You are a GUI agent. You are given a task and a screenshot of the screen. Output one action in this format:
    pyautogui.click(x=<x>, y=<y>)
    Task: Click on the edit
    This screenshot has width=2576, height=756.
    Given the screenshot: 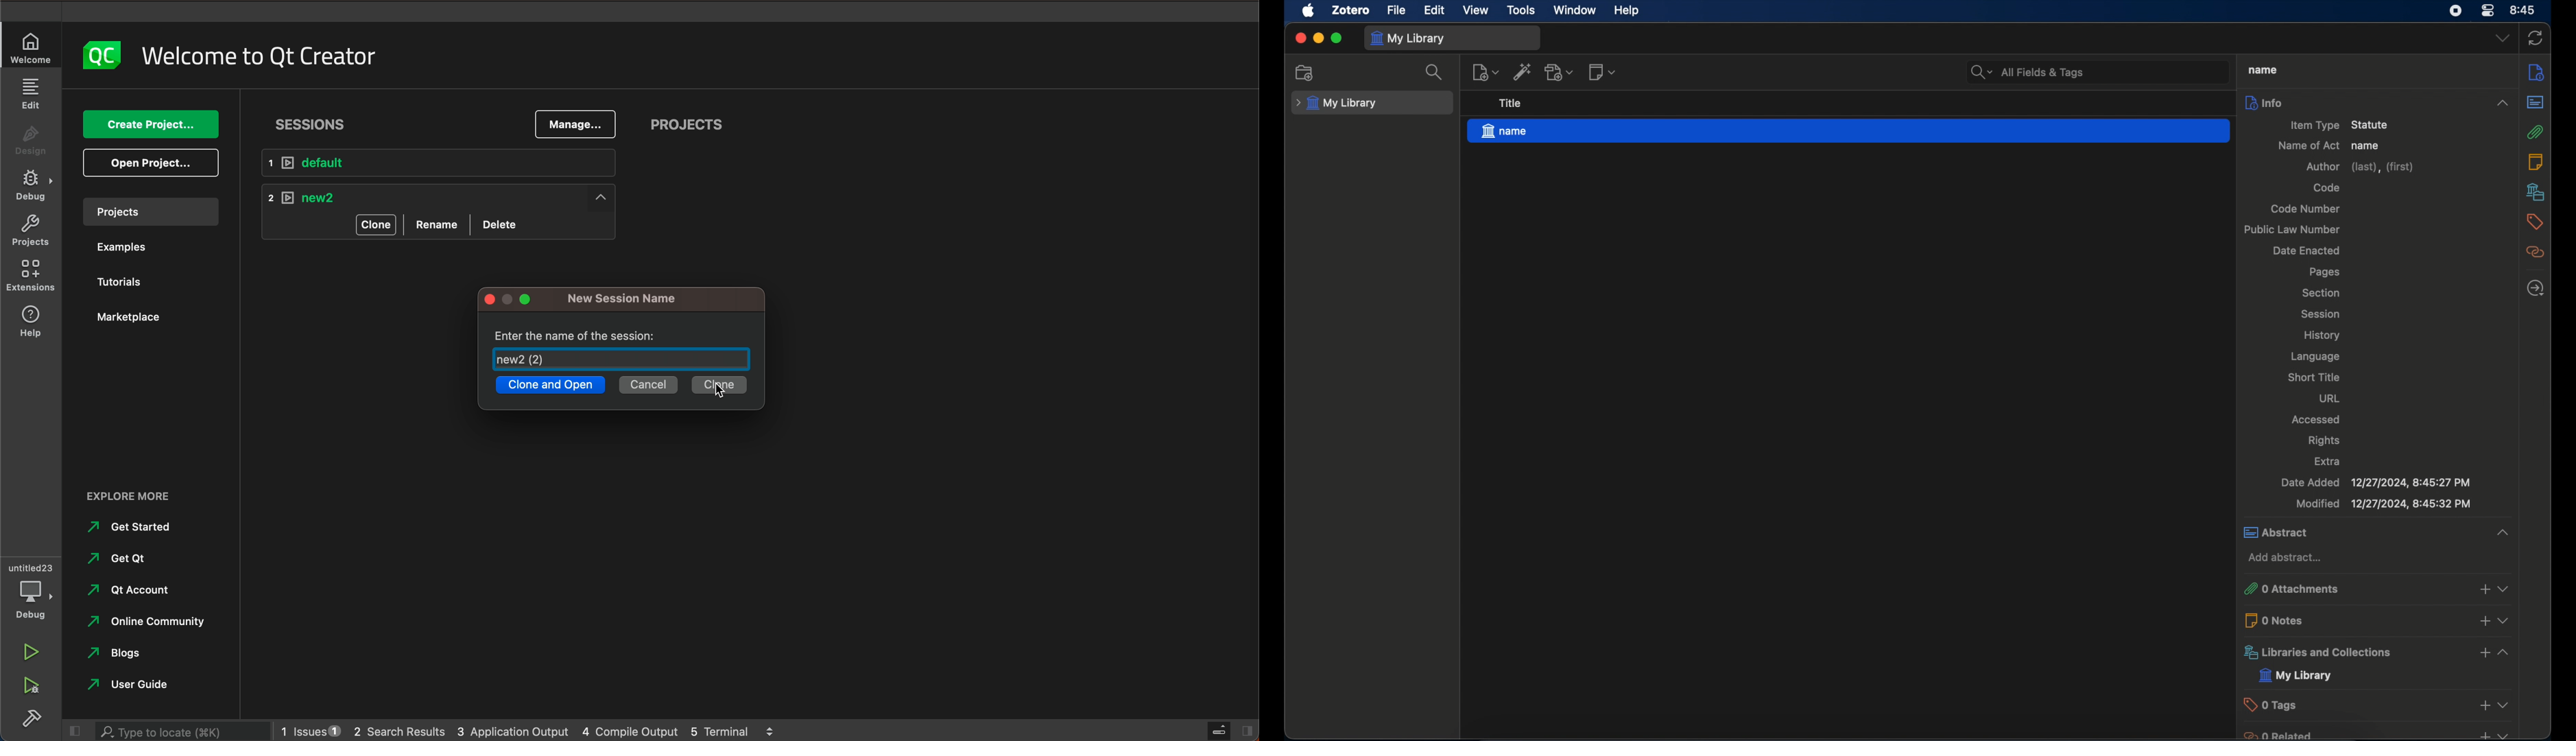 What is the action you would take?
    pyautogui.click(x=1433, y=11)
    